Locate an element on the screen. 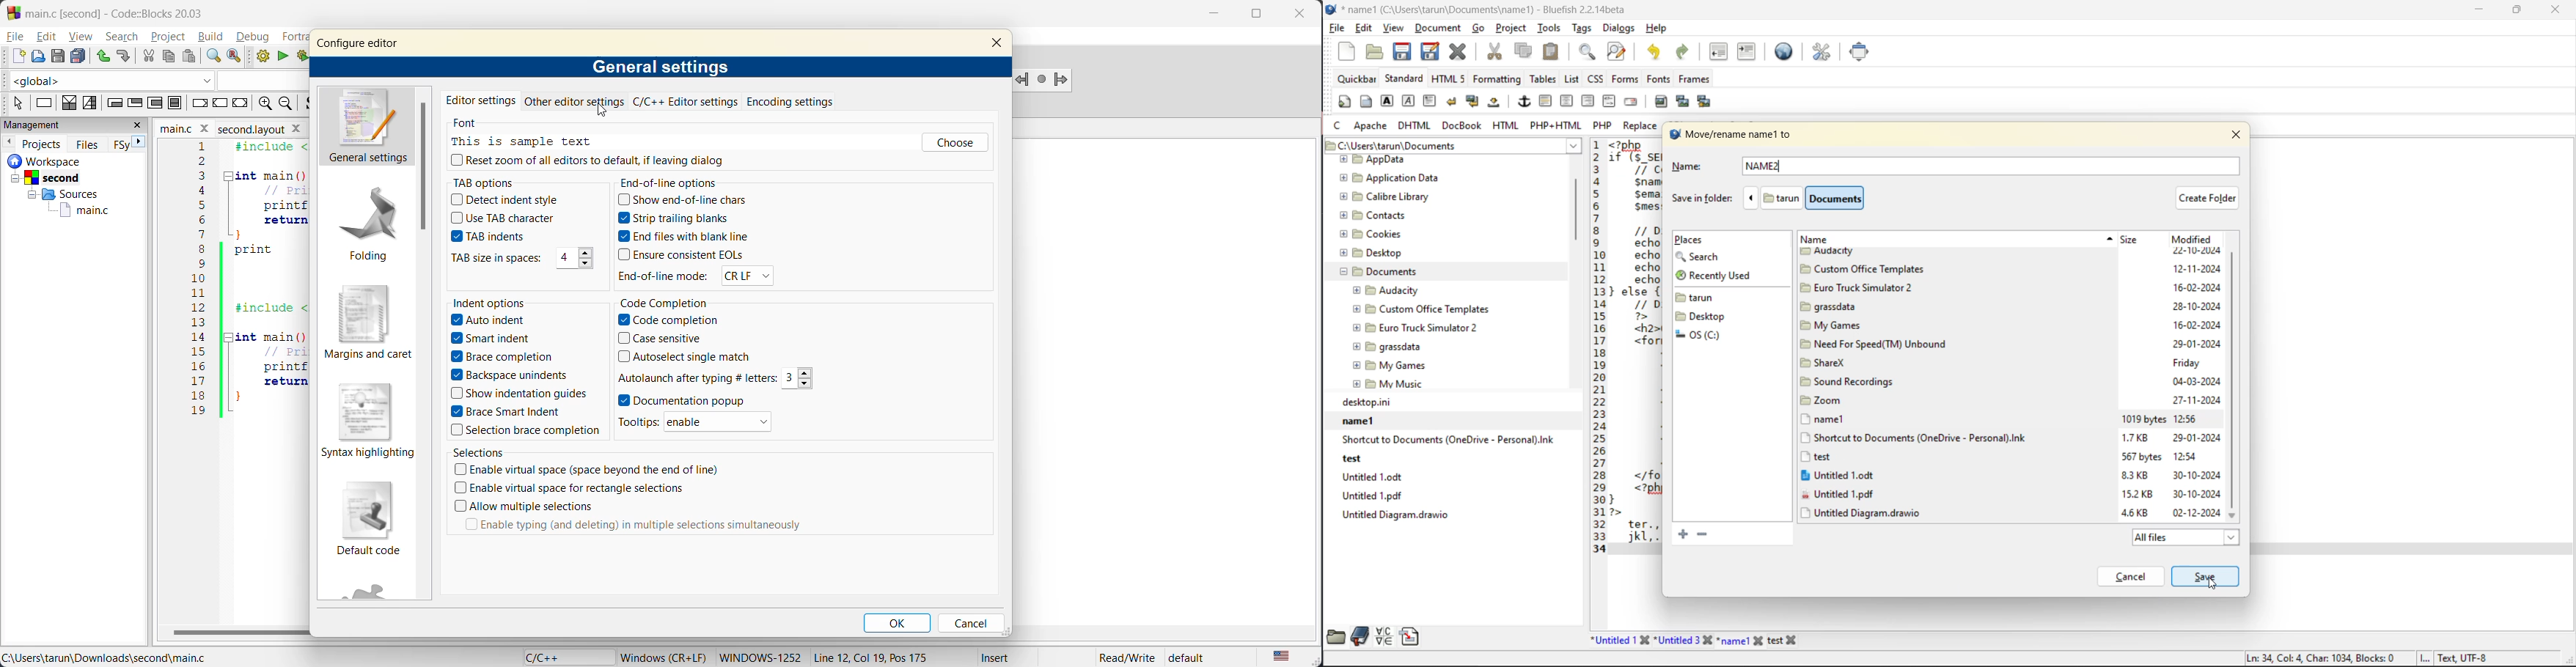 The height and width of the screenshot is (672, 2576). build is located at coordinates (261, 58).